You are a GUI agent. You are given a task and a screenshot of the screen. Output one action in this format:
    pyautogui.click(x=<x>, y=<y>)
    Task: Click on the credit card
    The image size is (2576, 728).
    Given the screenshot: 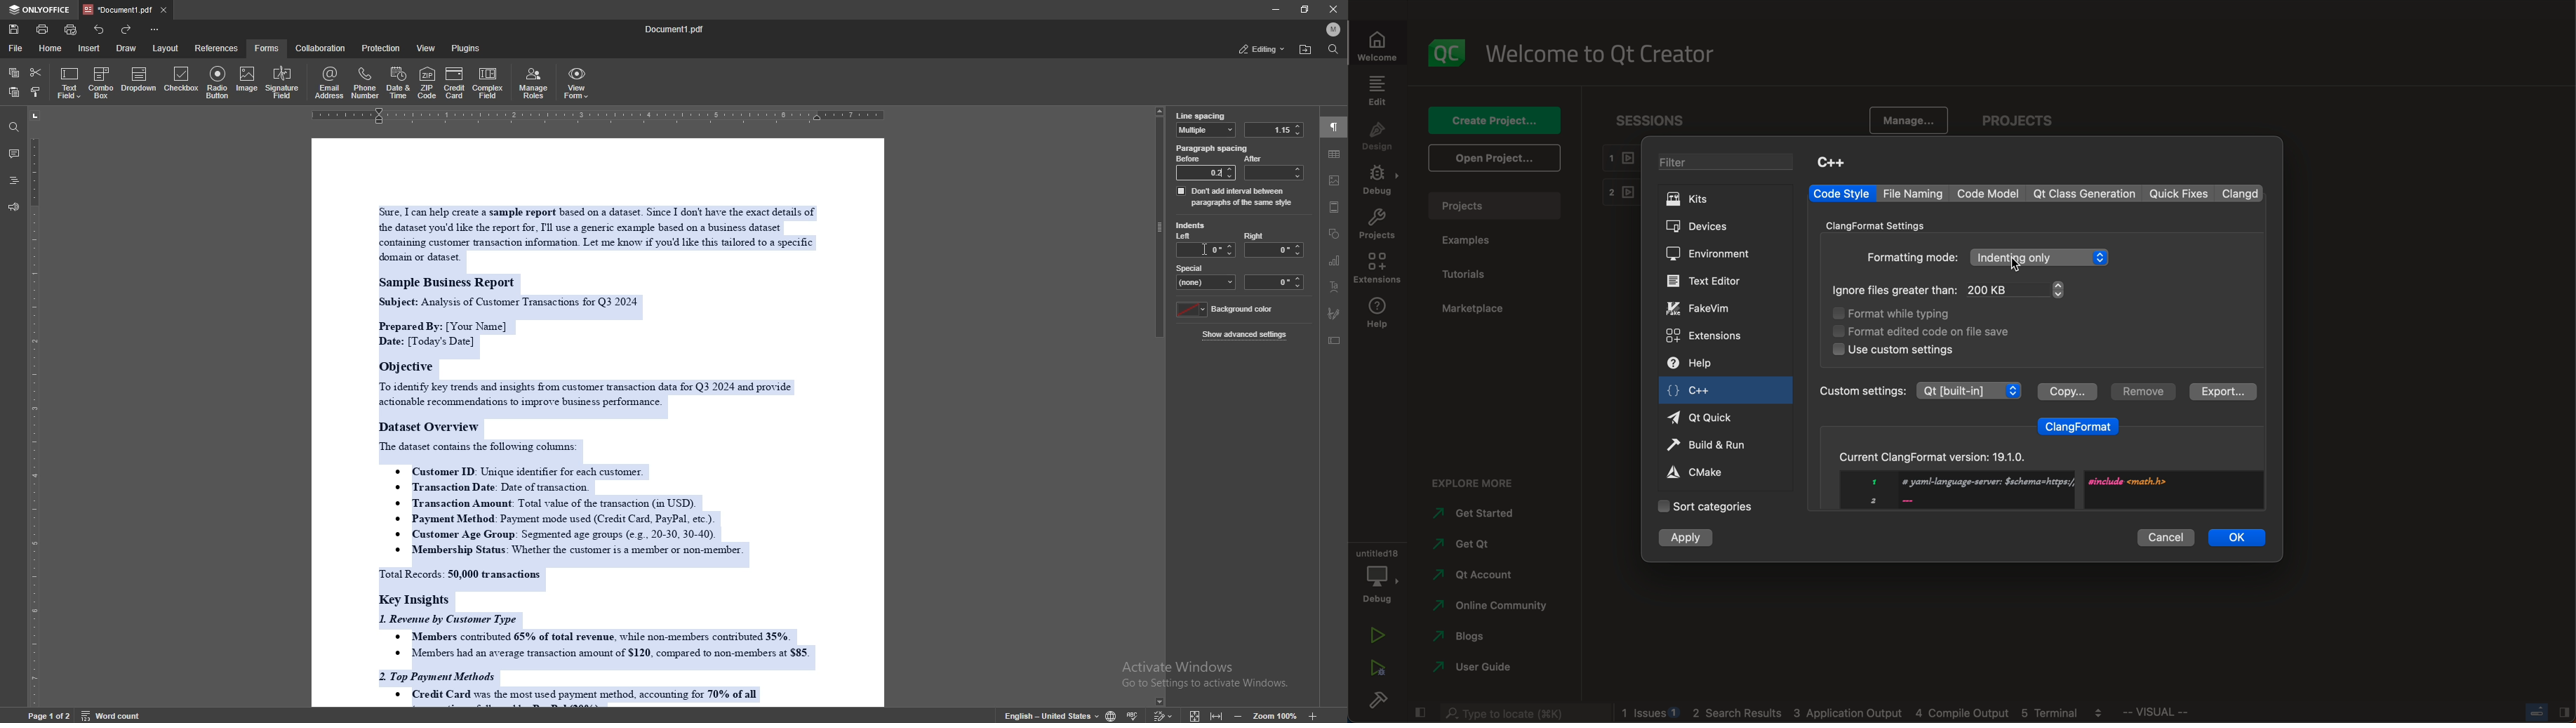 What is the action you would take?
    pyautogui.click(x=455, y=82)
    